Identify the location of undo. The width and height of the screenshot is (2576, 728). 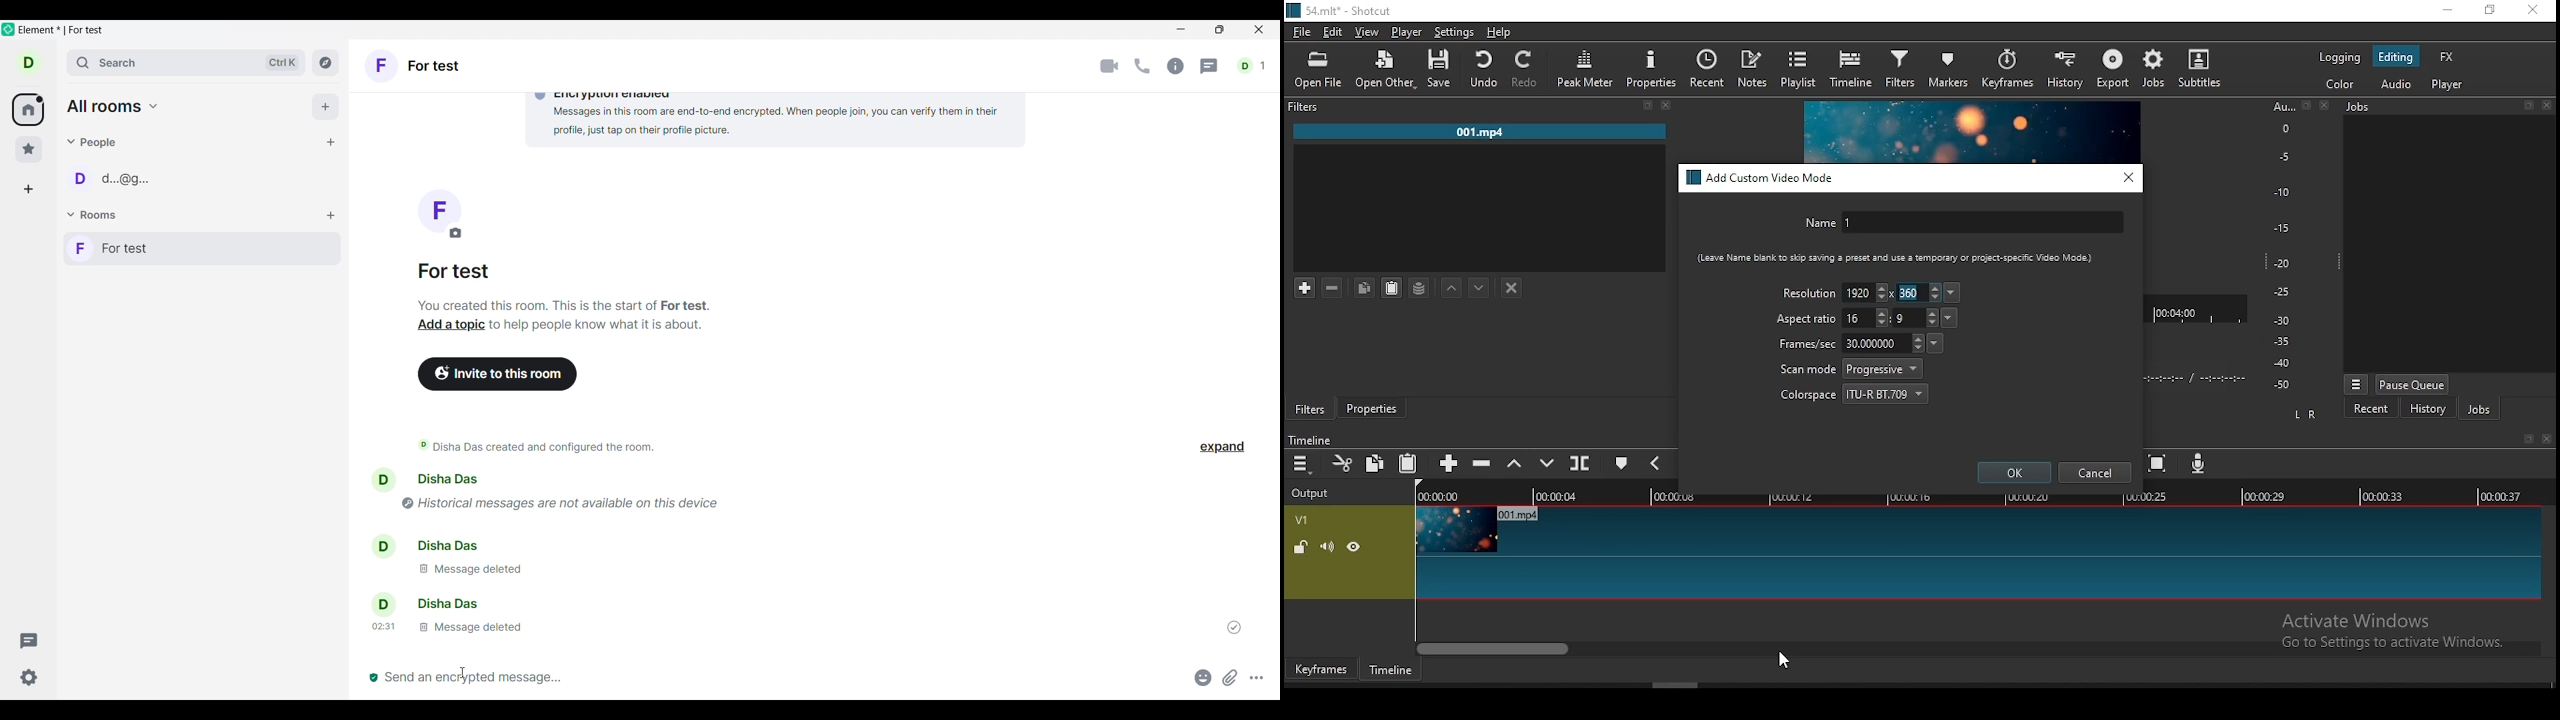
(1485, 69).